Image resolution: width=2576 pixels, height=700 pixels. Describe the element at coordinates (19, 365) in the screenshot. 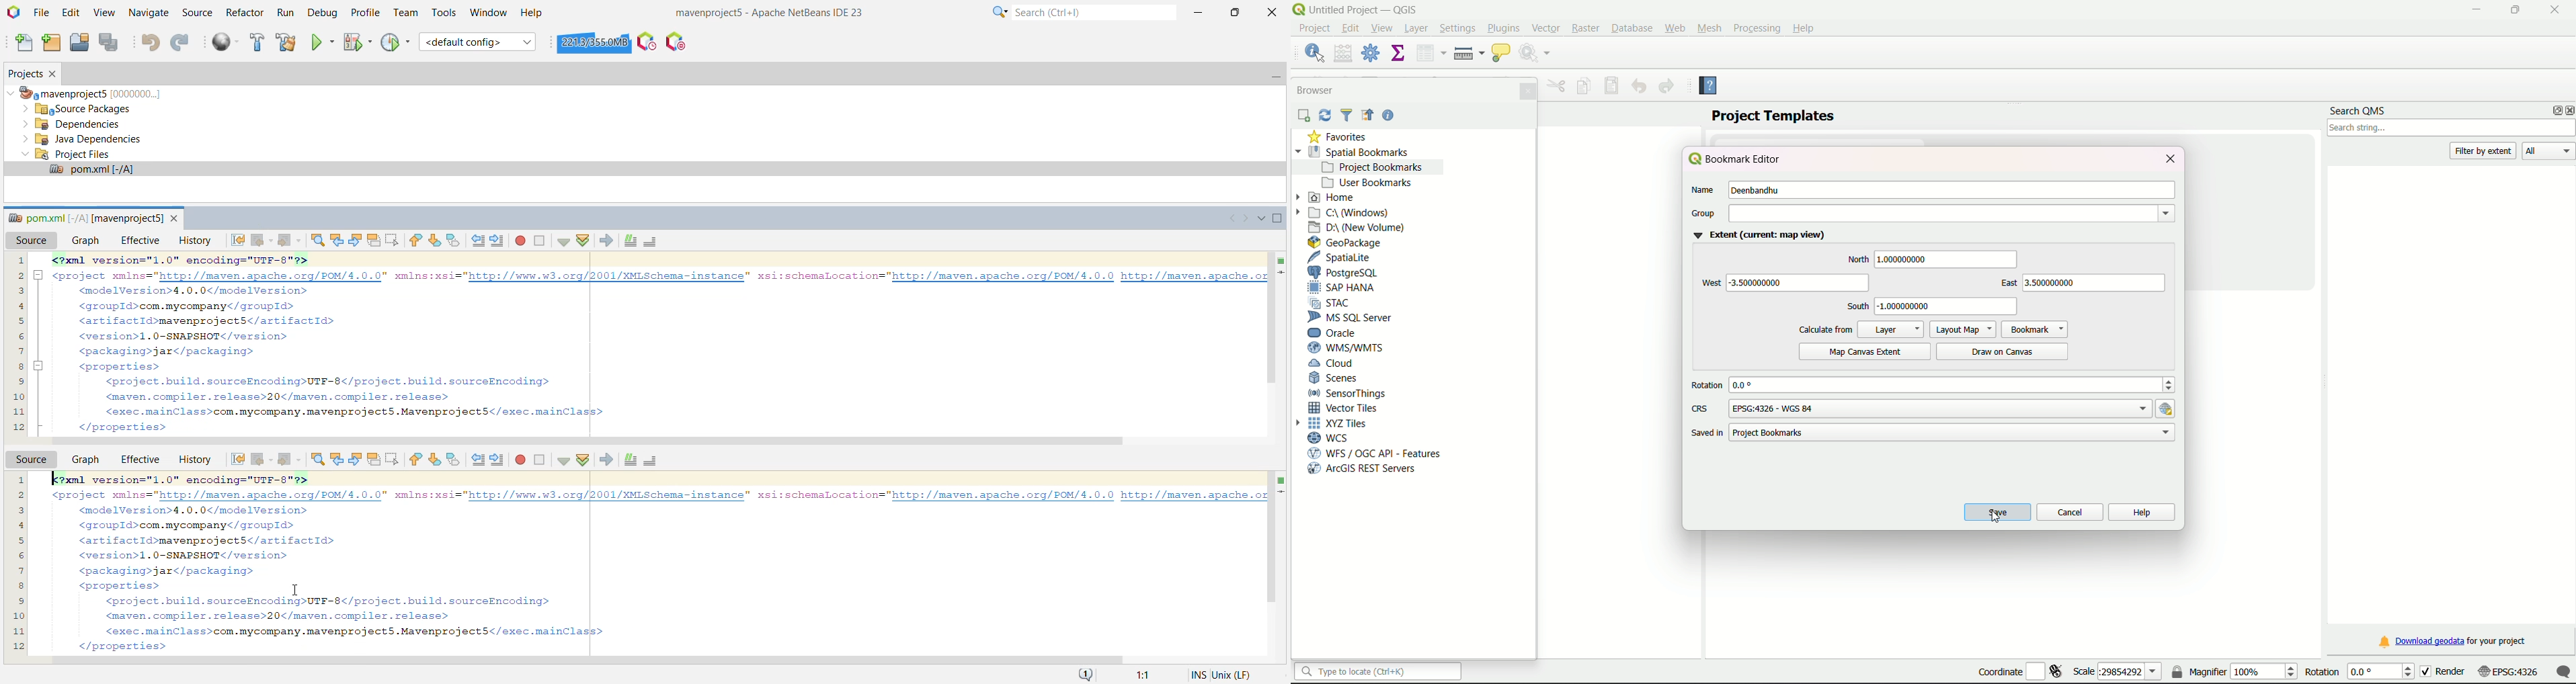

I see `8` at that location.